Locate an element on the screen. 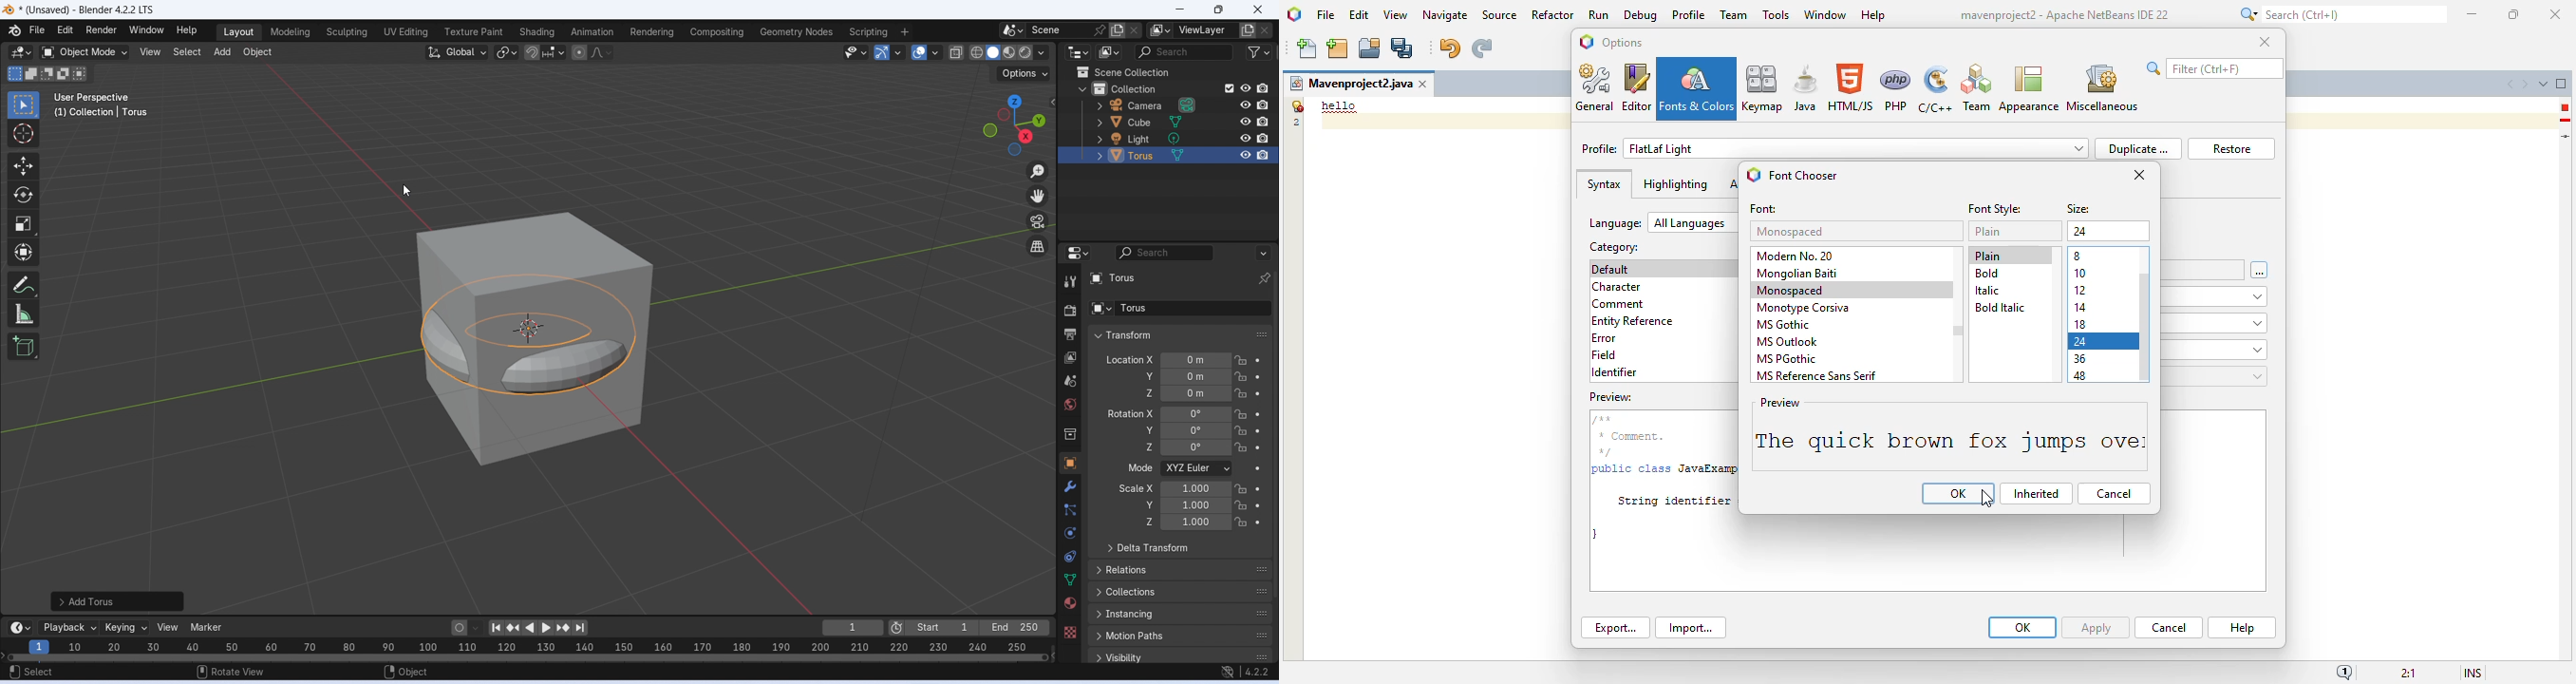 The width and height of the screenshot is (2576, 700). Collections is located at coordinates (1181, 592).